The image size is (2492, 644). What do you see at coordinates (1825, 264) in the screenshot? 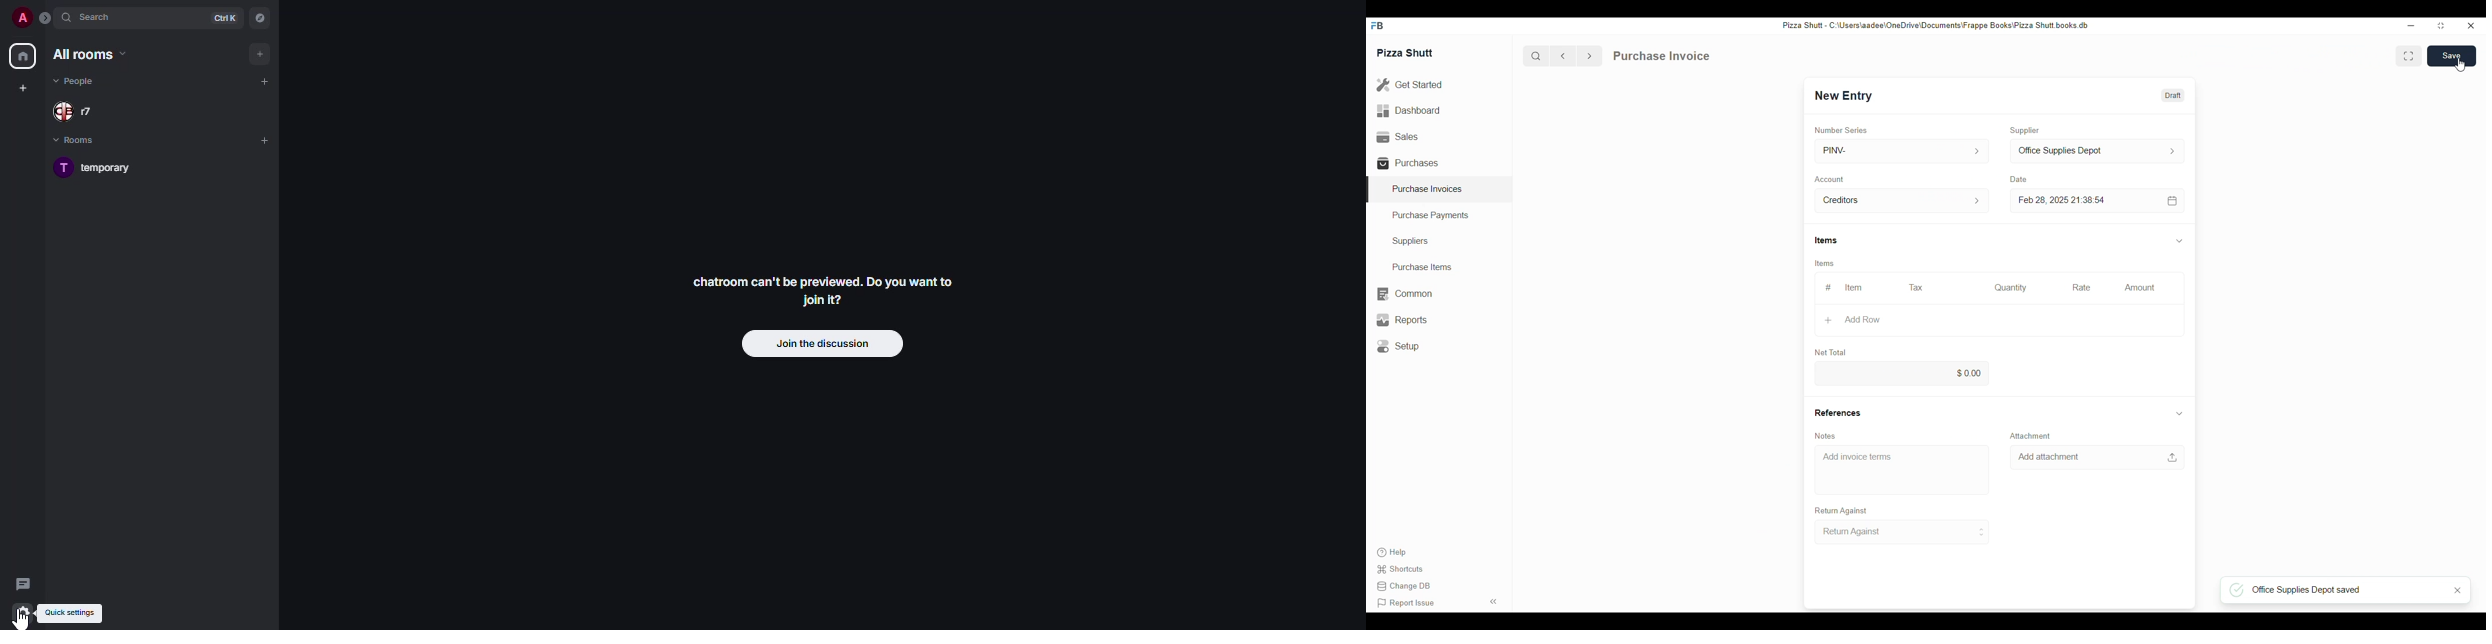
I see `Items` at bounding box center [1825, 264].